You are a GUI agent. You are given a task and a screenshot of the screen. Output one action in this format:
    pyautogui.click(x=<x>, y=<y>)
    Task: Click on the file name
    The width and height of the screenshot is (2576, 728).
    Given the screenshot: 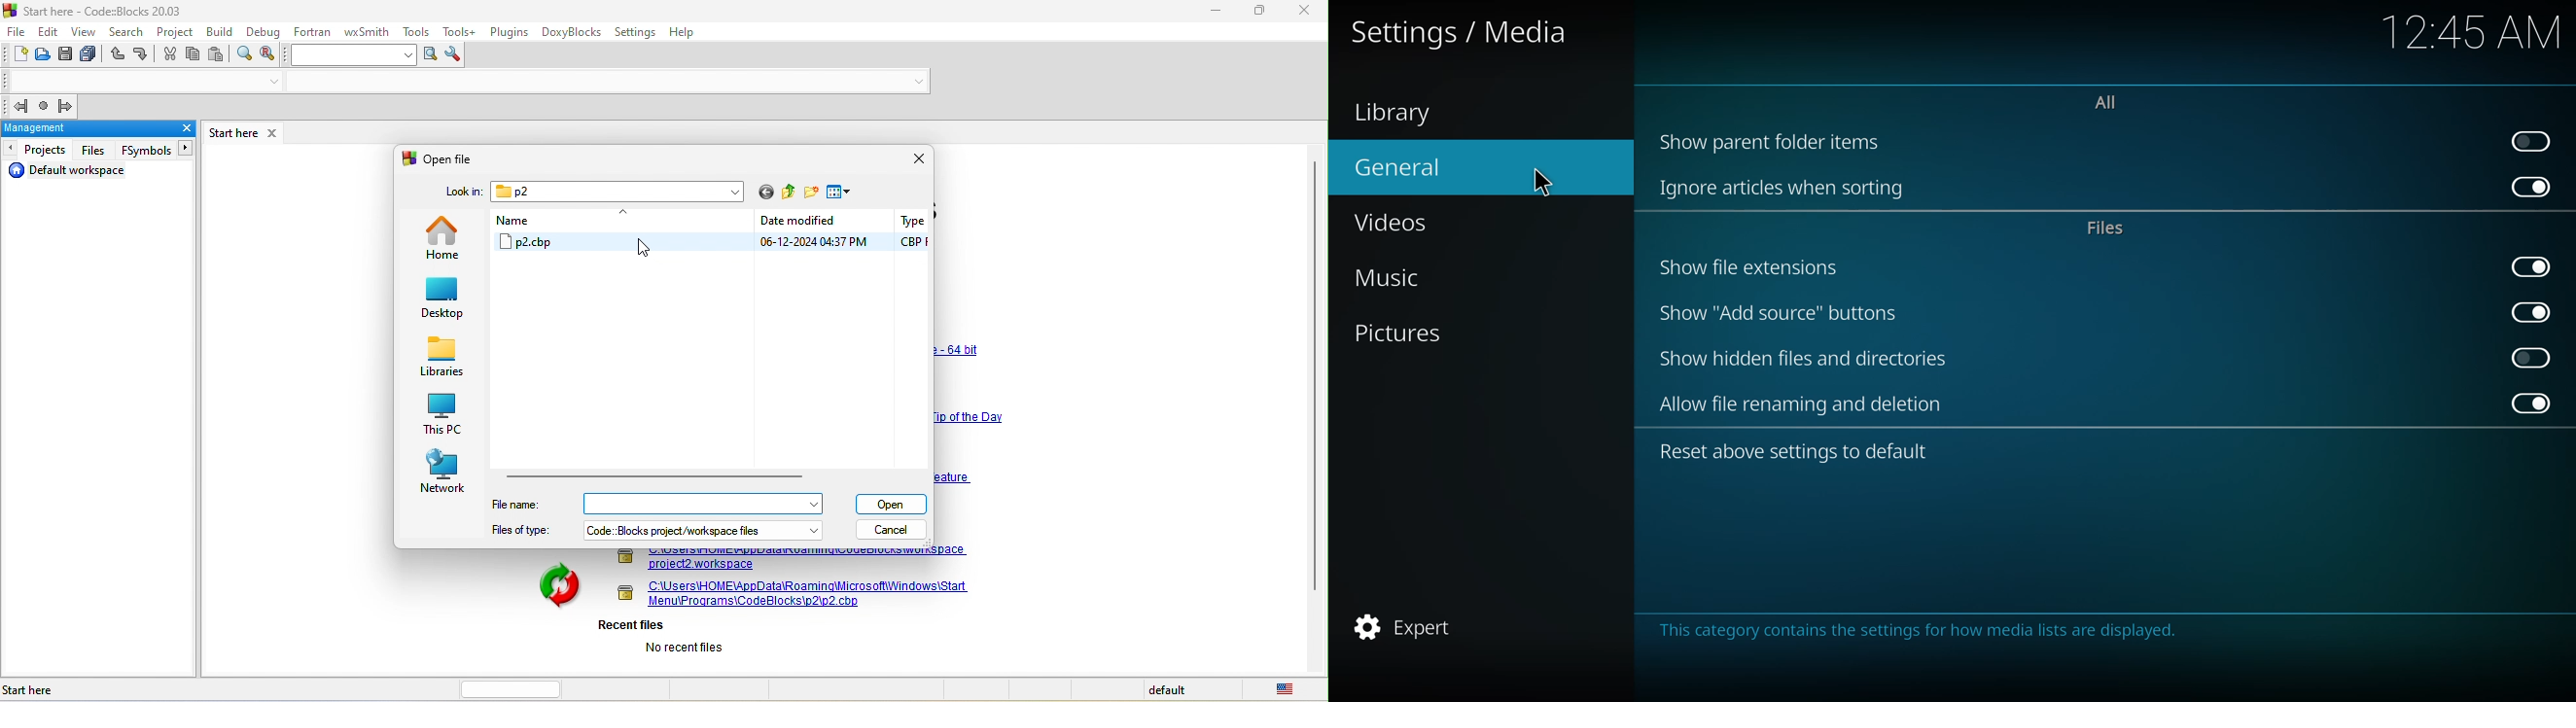 What is the action you would take?
    pyautogui.click(x=640, y=505)
    